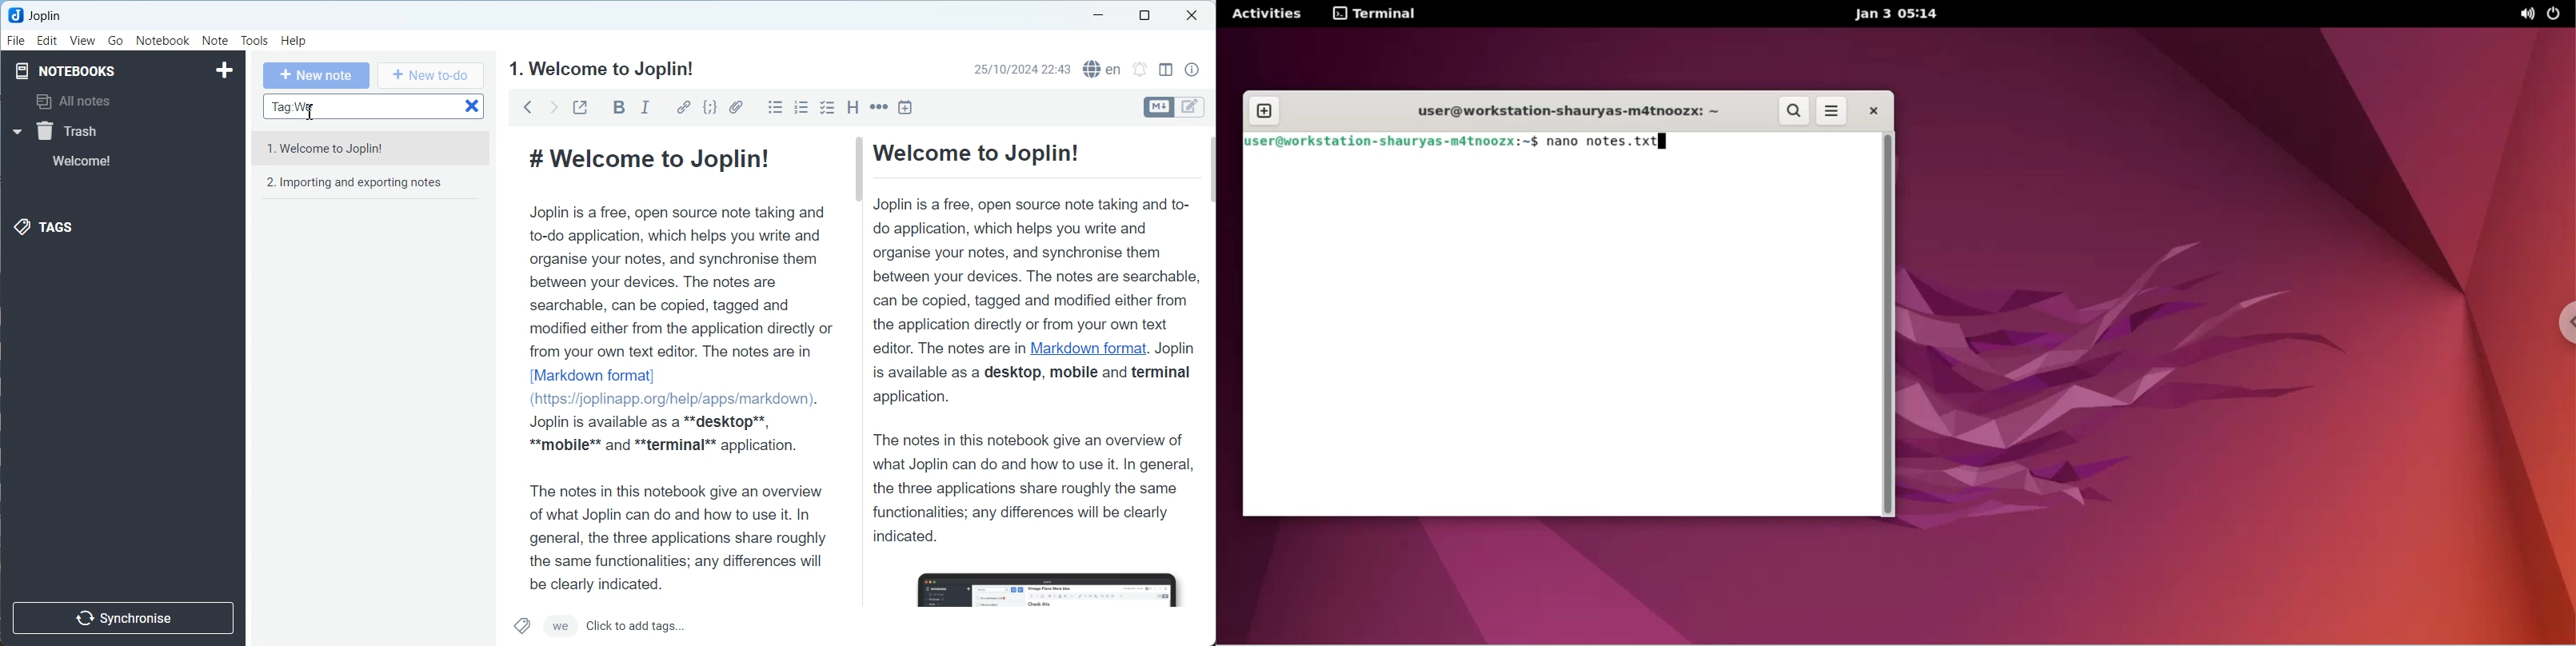 Image resolution: width=2576 pixels, height=672 pixels. What do you see at coordinates (431, 76) in the screenshot?
I see `New to-do` at bounding box center [431, 76].